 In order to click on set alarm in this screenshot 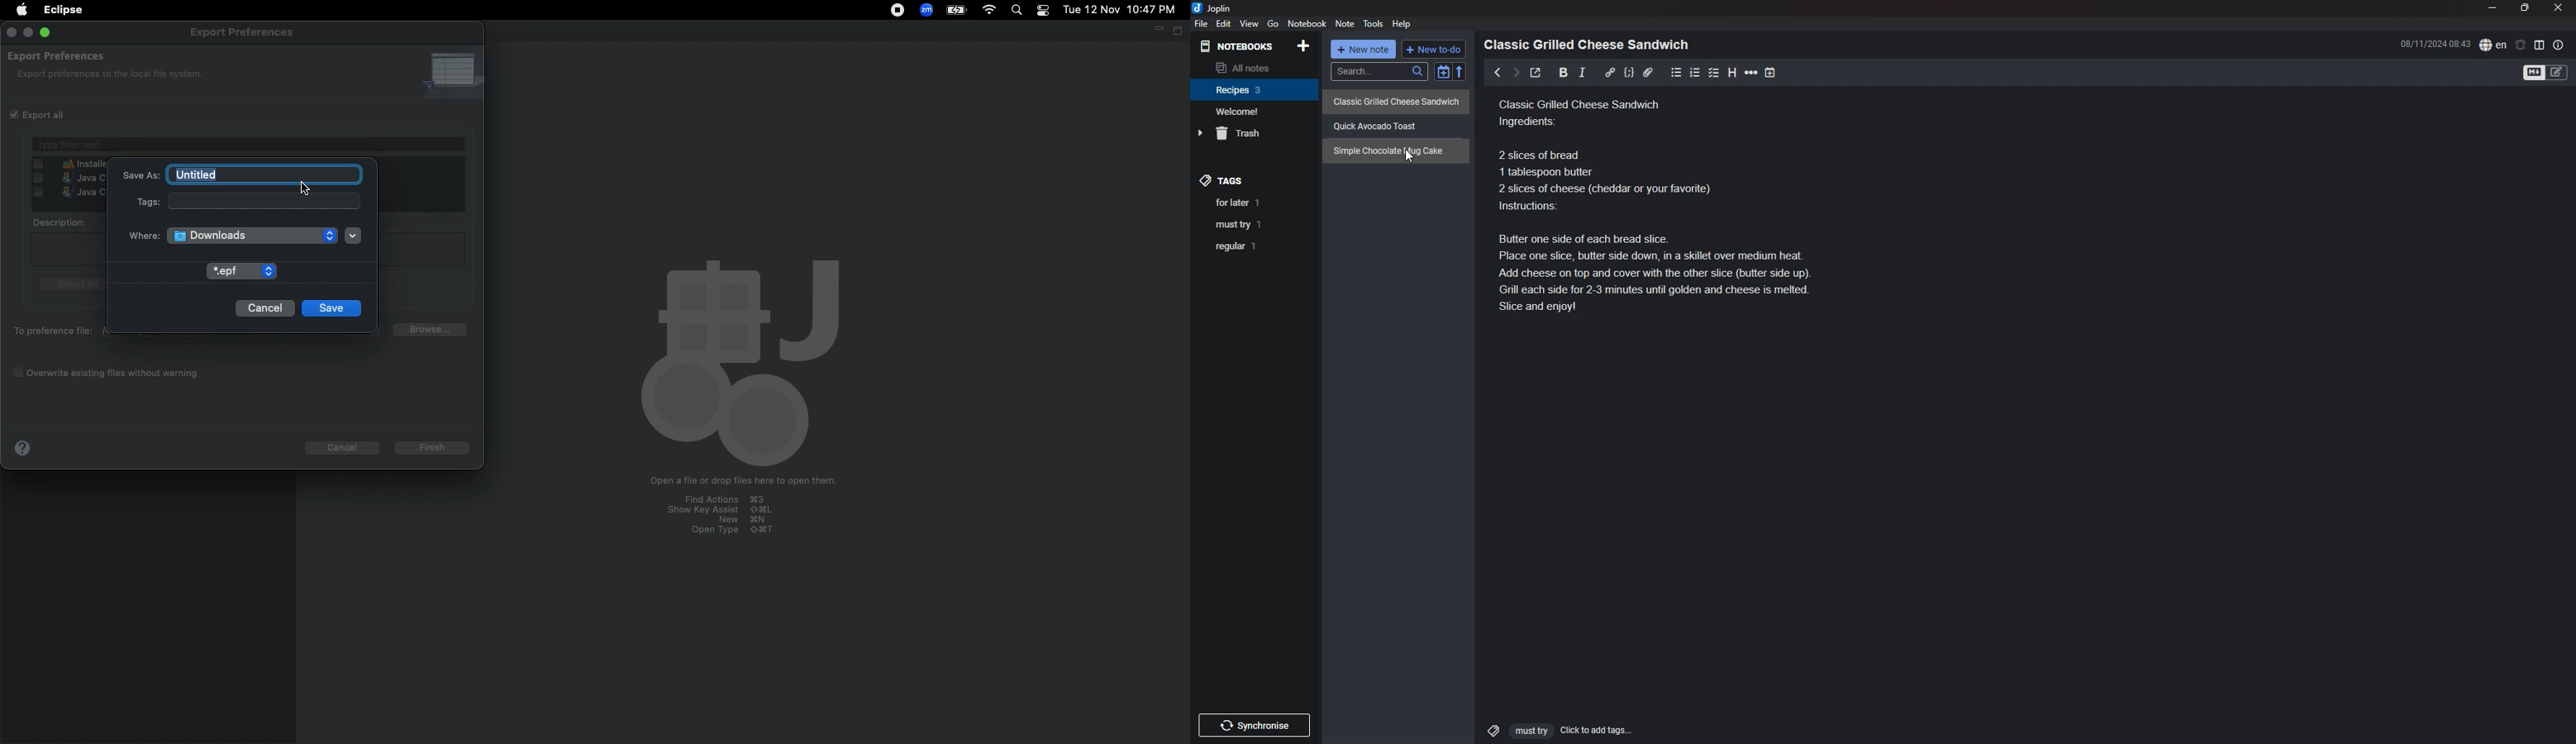, I will do `click(2522, 44)`.